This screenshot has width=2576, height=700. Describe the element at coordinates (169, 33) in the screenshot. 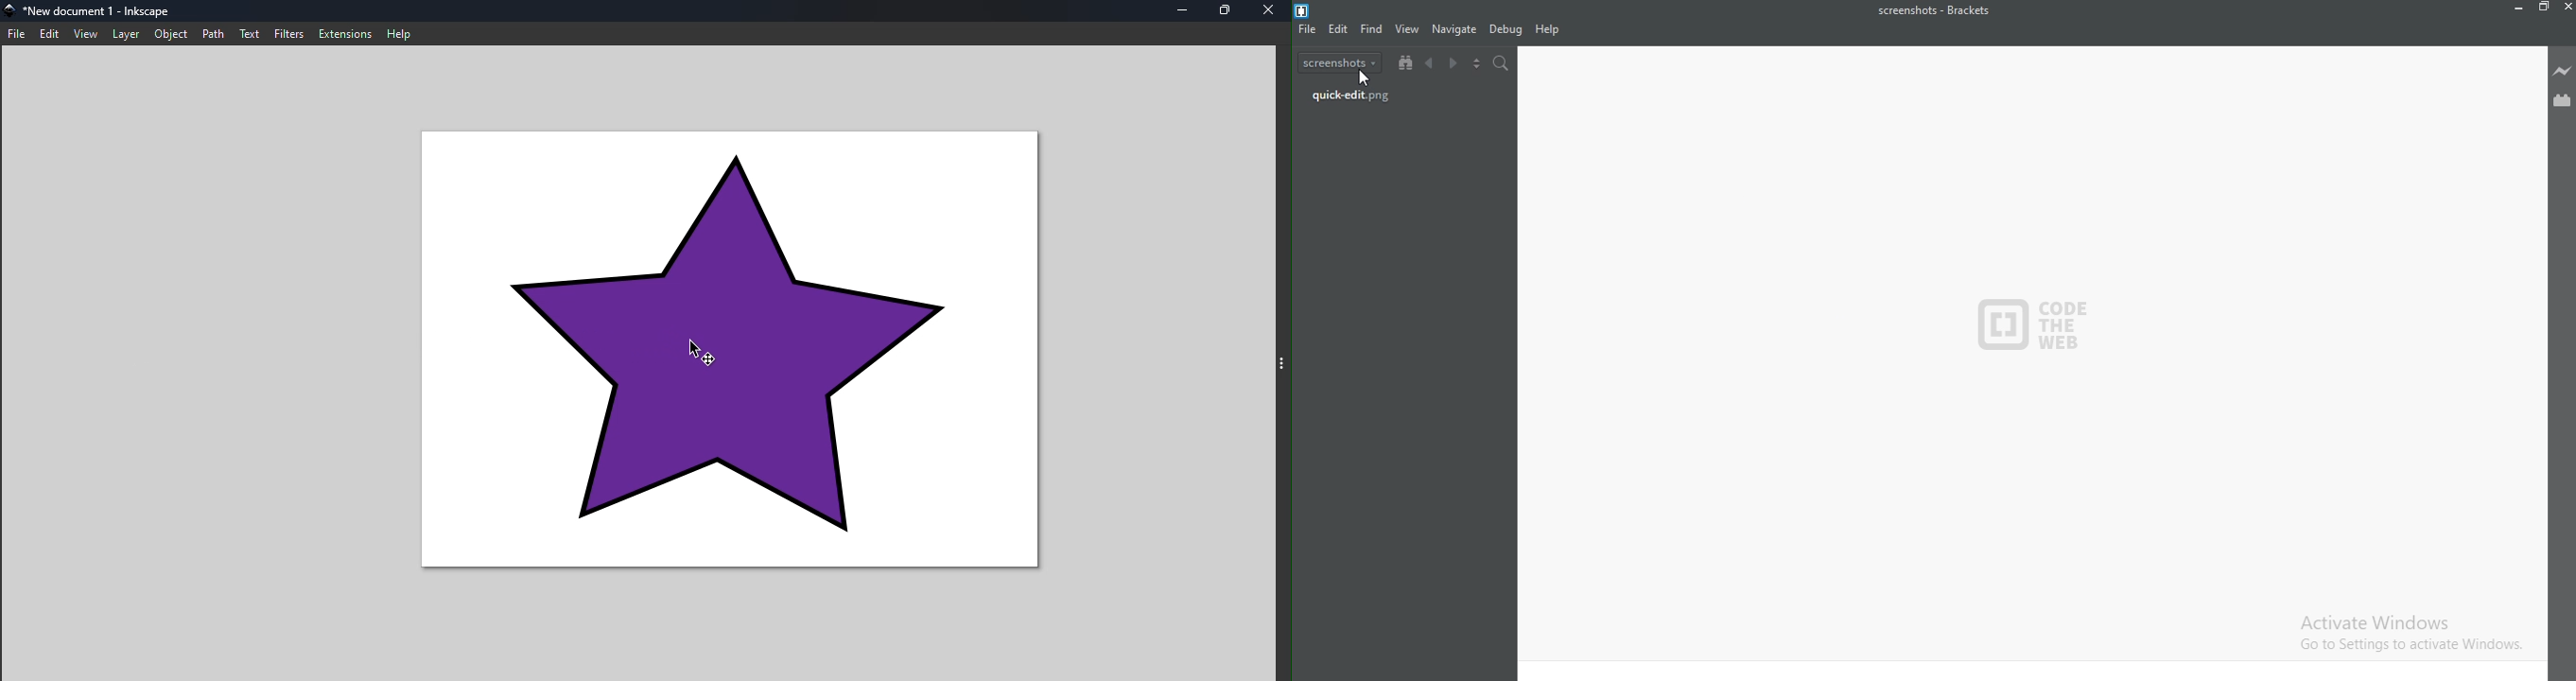

I see `Object` at that location.